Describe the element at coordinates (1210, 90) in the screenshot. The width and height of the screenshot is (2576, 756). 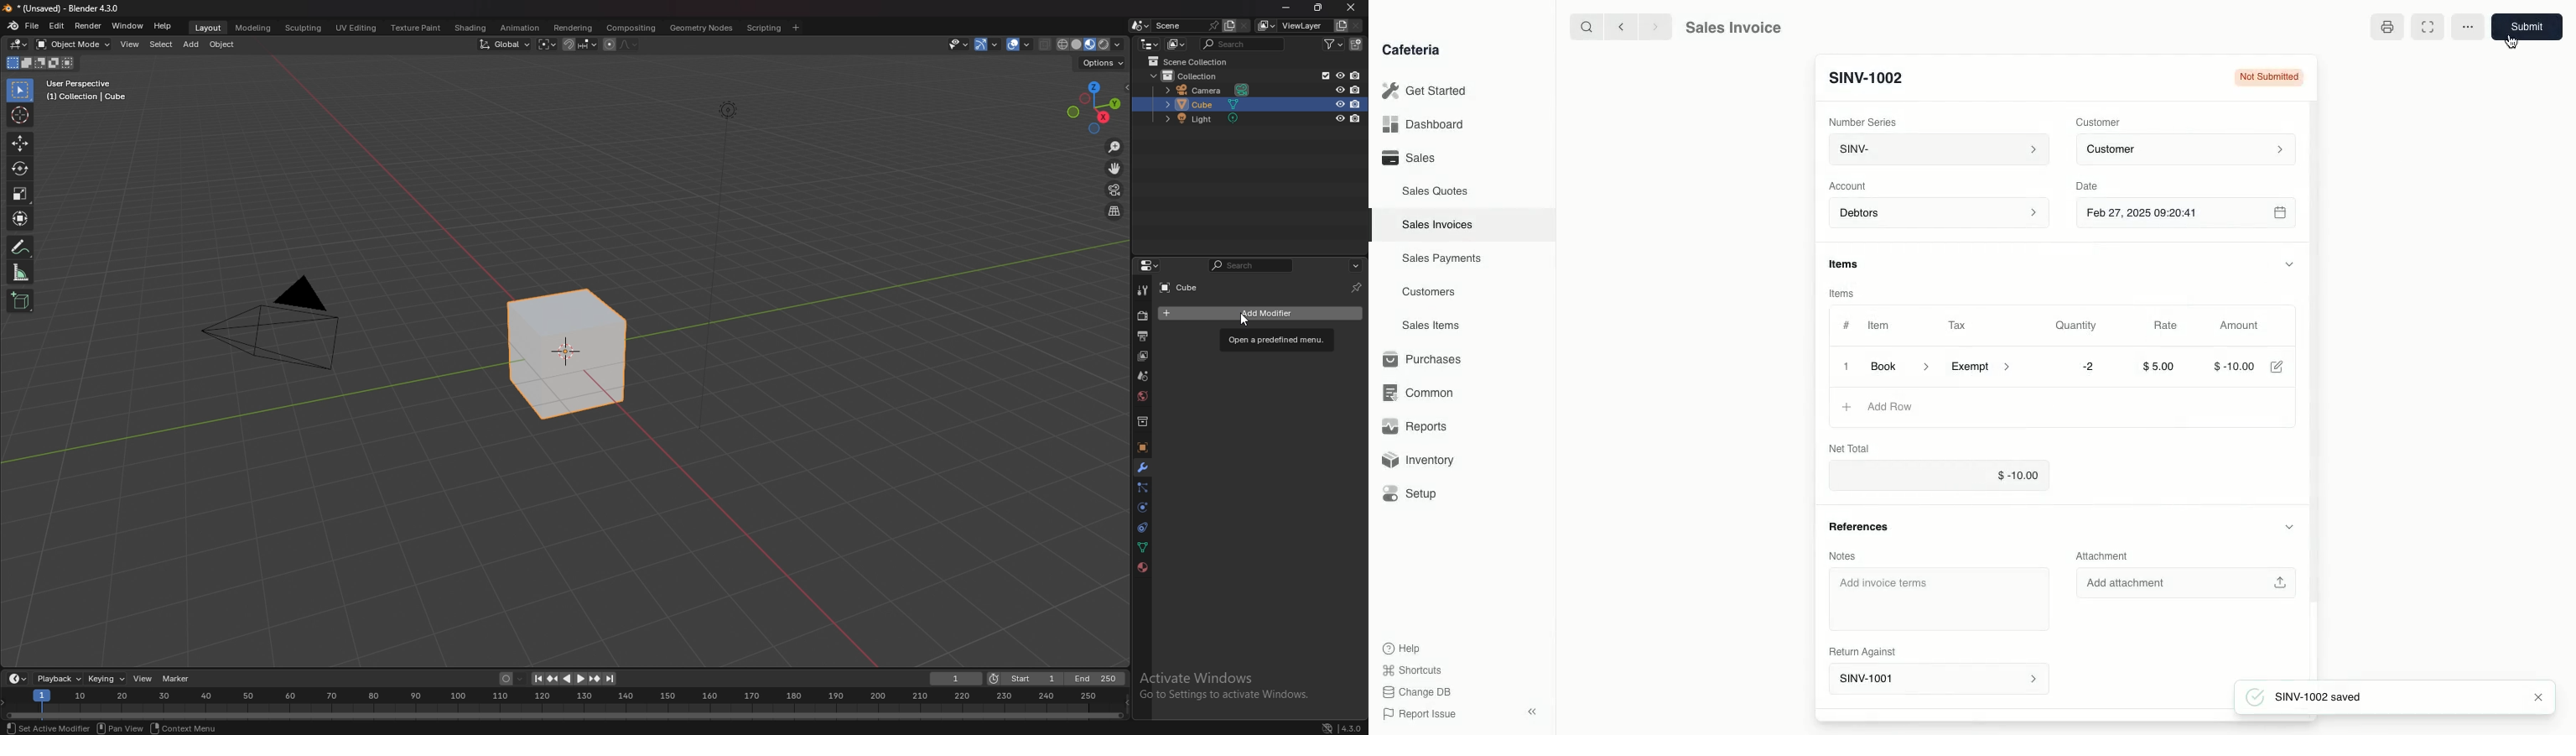
I see `camera` at that location.